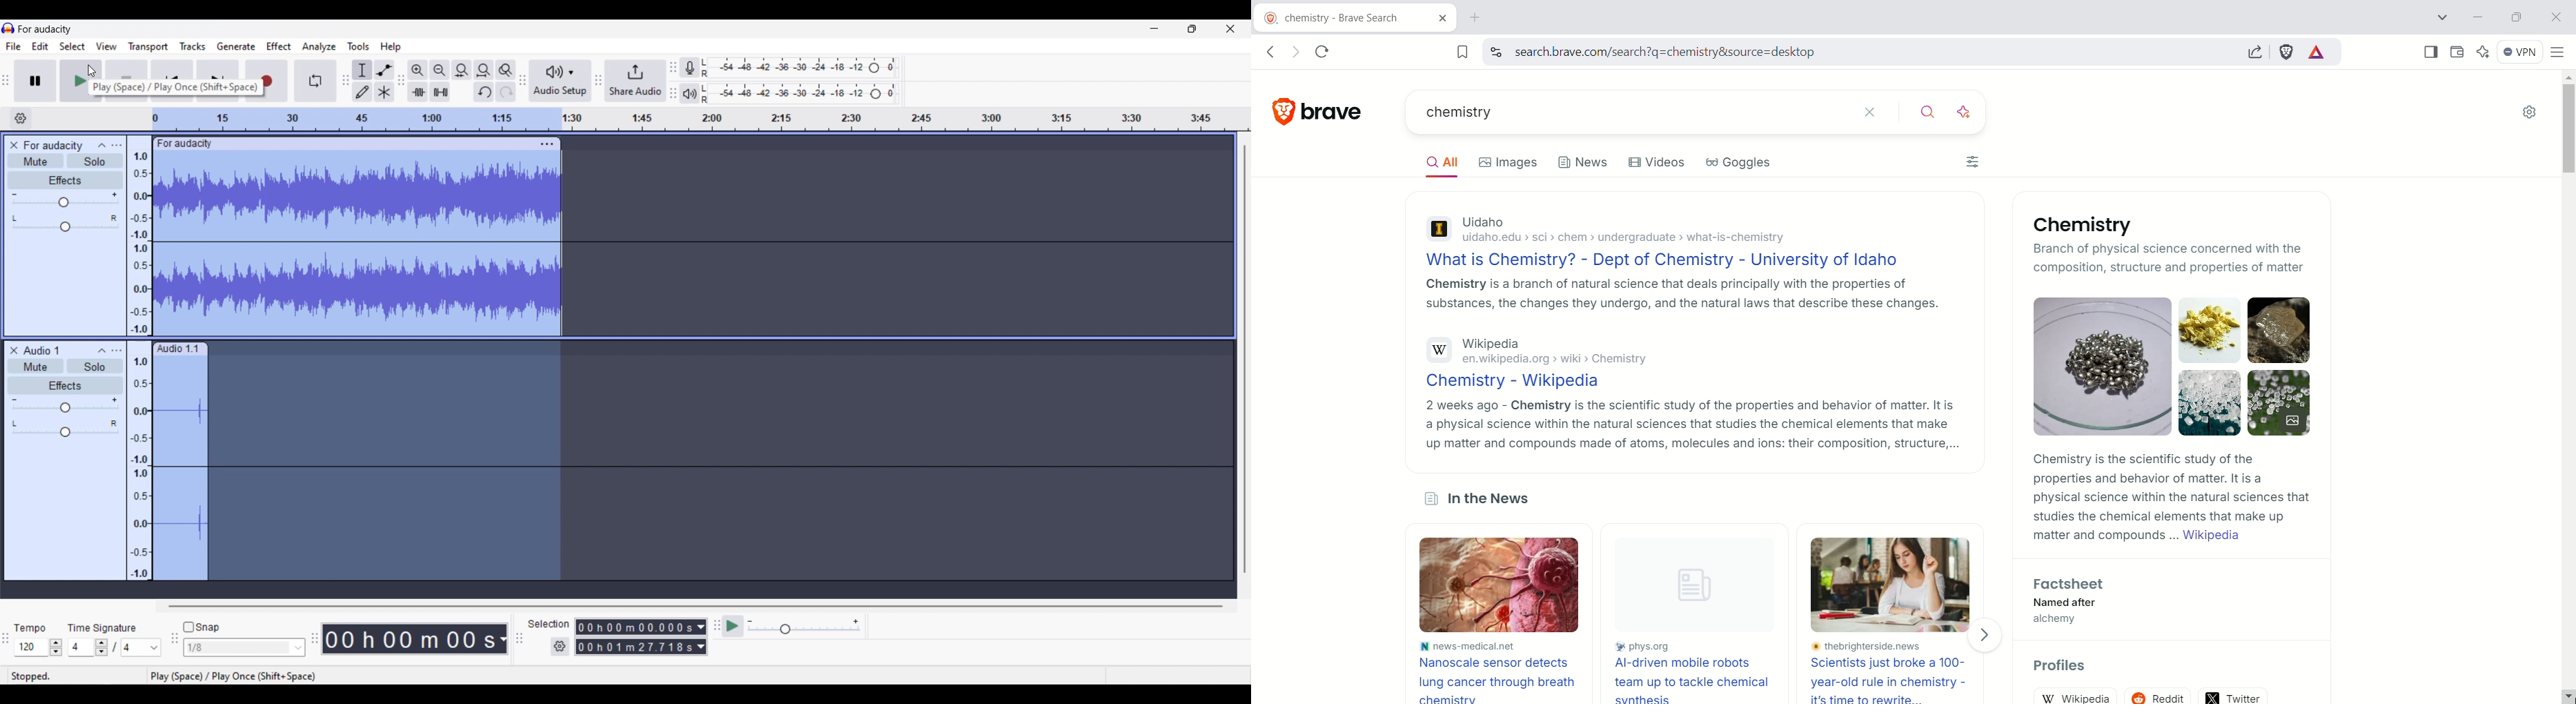 Image resolution: width=2576 pixels, height=728 pixels. Describe the element at coordinates (506, 92) in the screenshot. I see `Redo` at that location.